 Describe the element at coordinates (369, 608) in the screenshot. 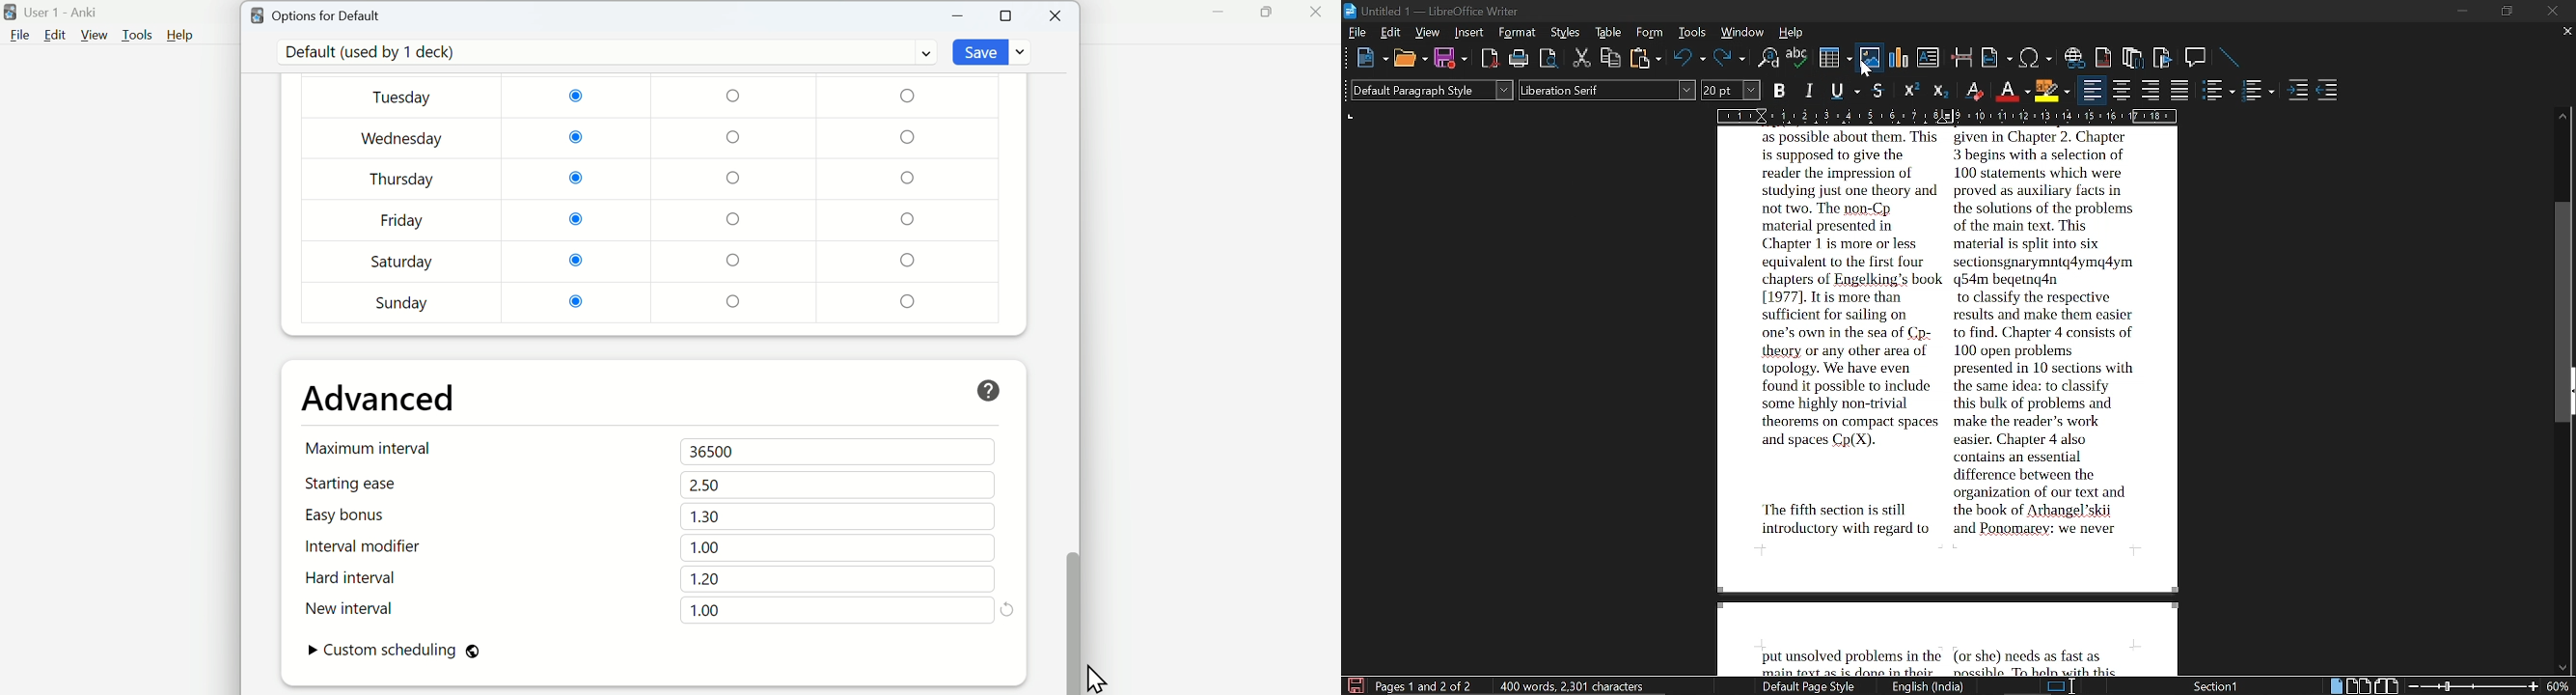

I see `New interval` at that location.